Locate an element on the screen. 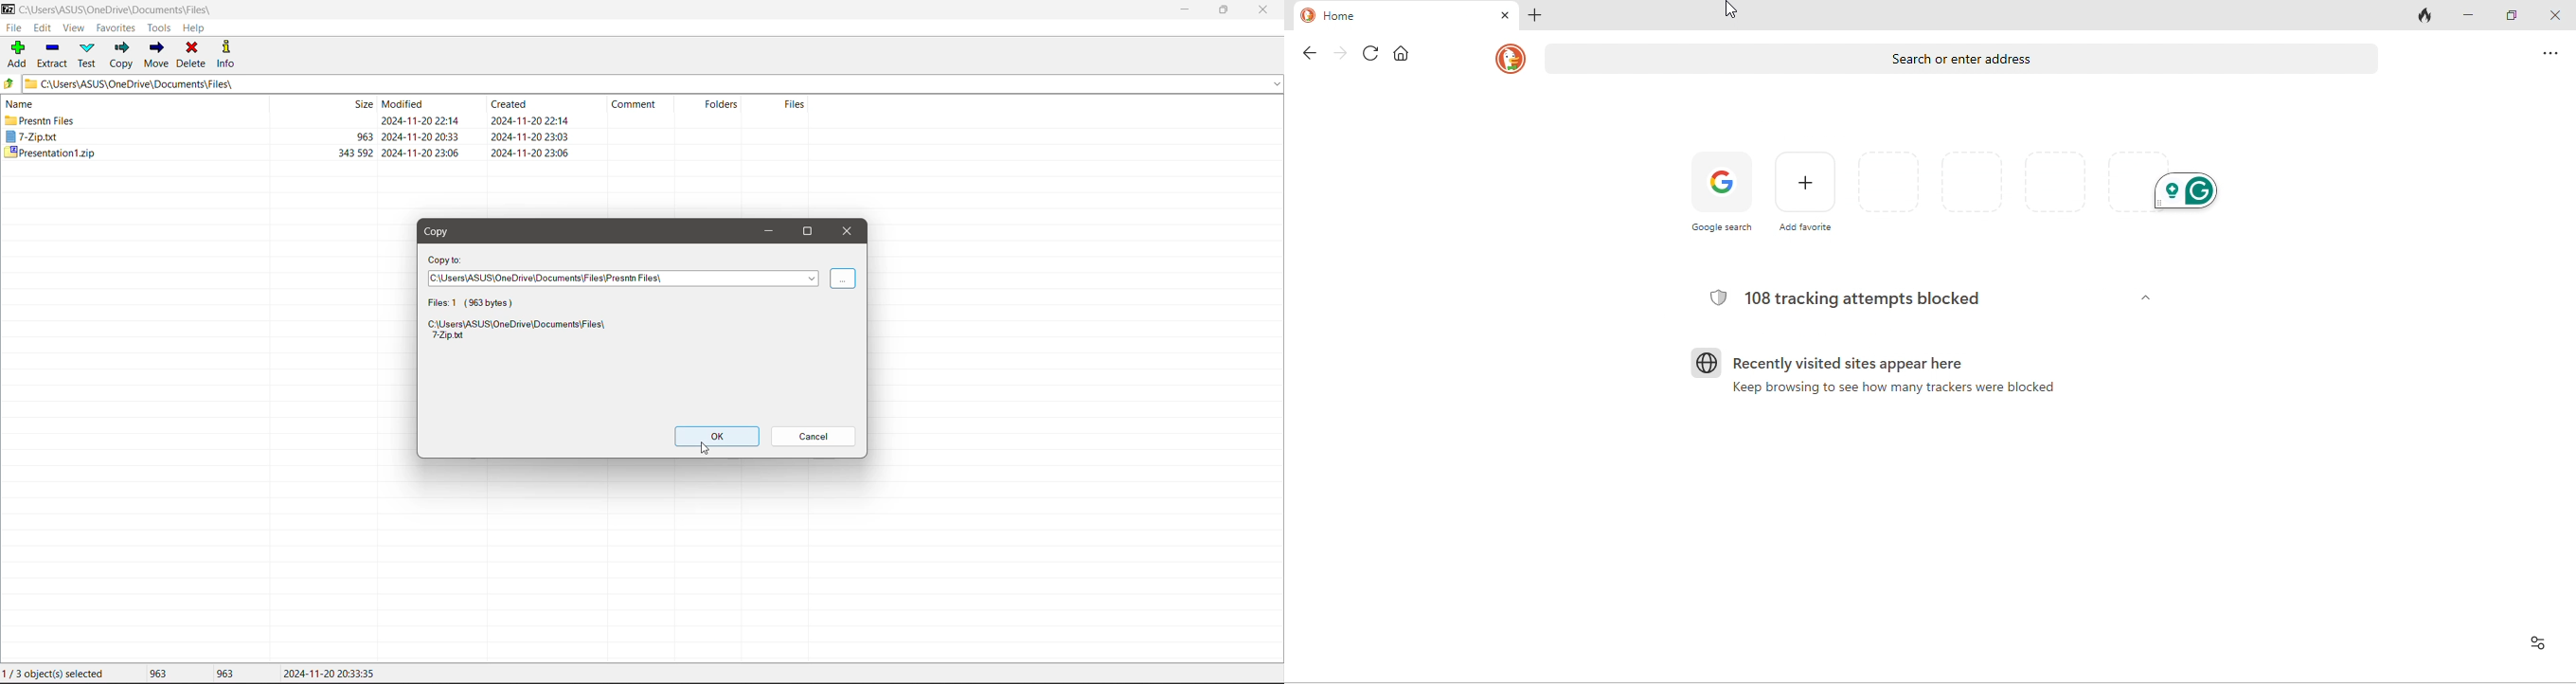  File Modified Date is located at coordinates (423, 129).